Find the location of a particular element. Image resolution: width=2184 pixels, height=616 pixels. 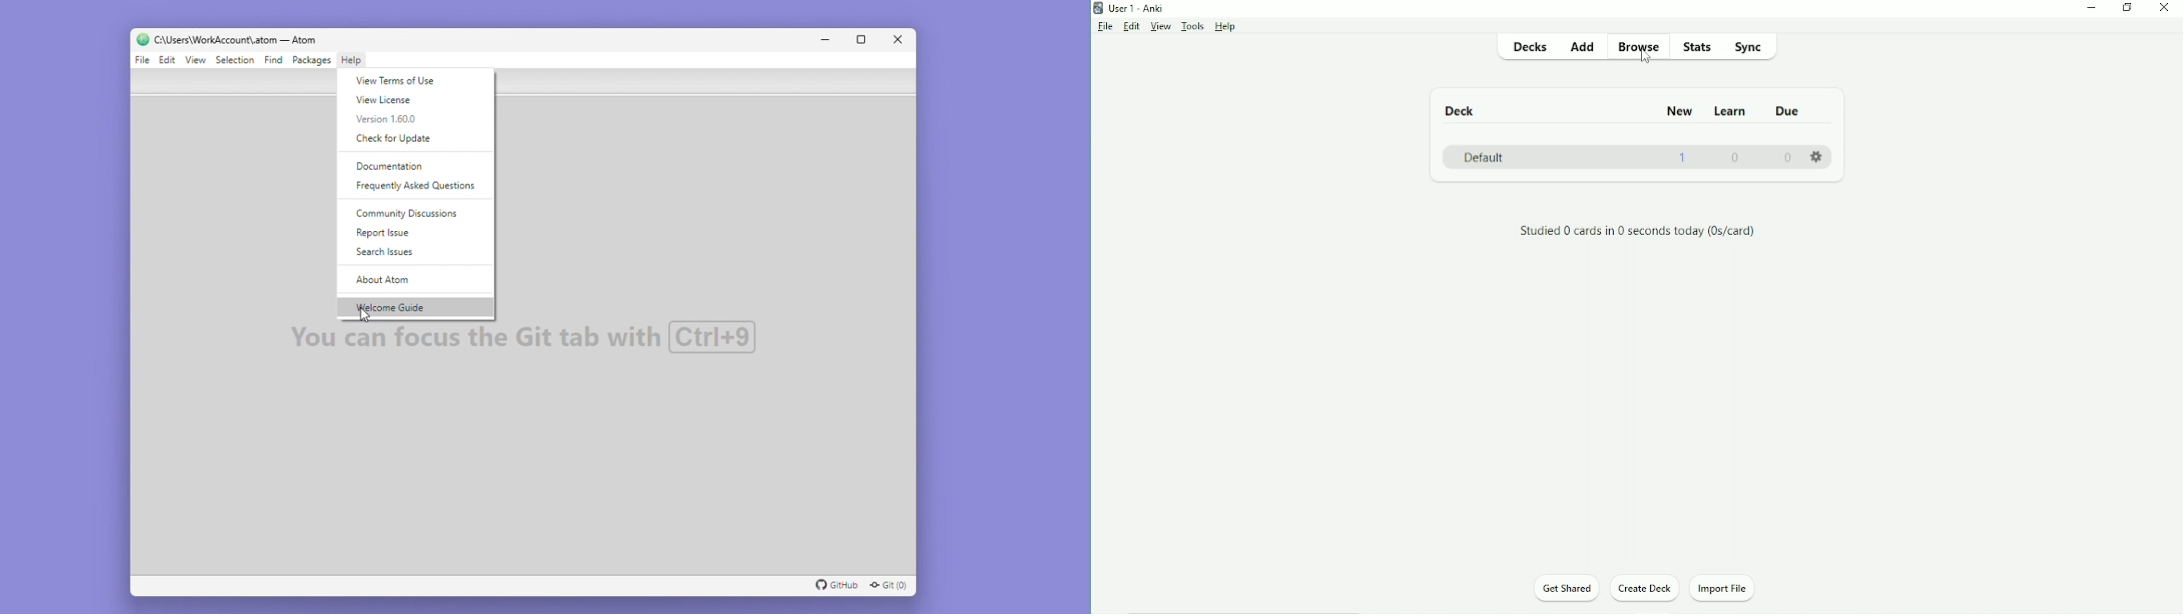

1 is located at coordinates (1683, 158).